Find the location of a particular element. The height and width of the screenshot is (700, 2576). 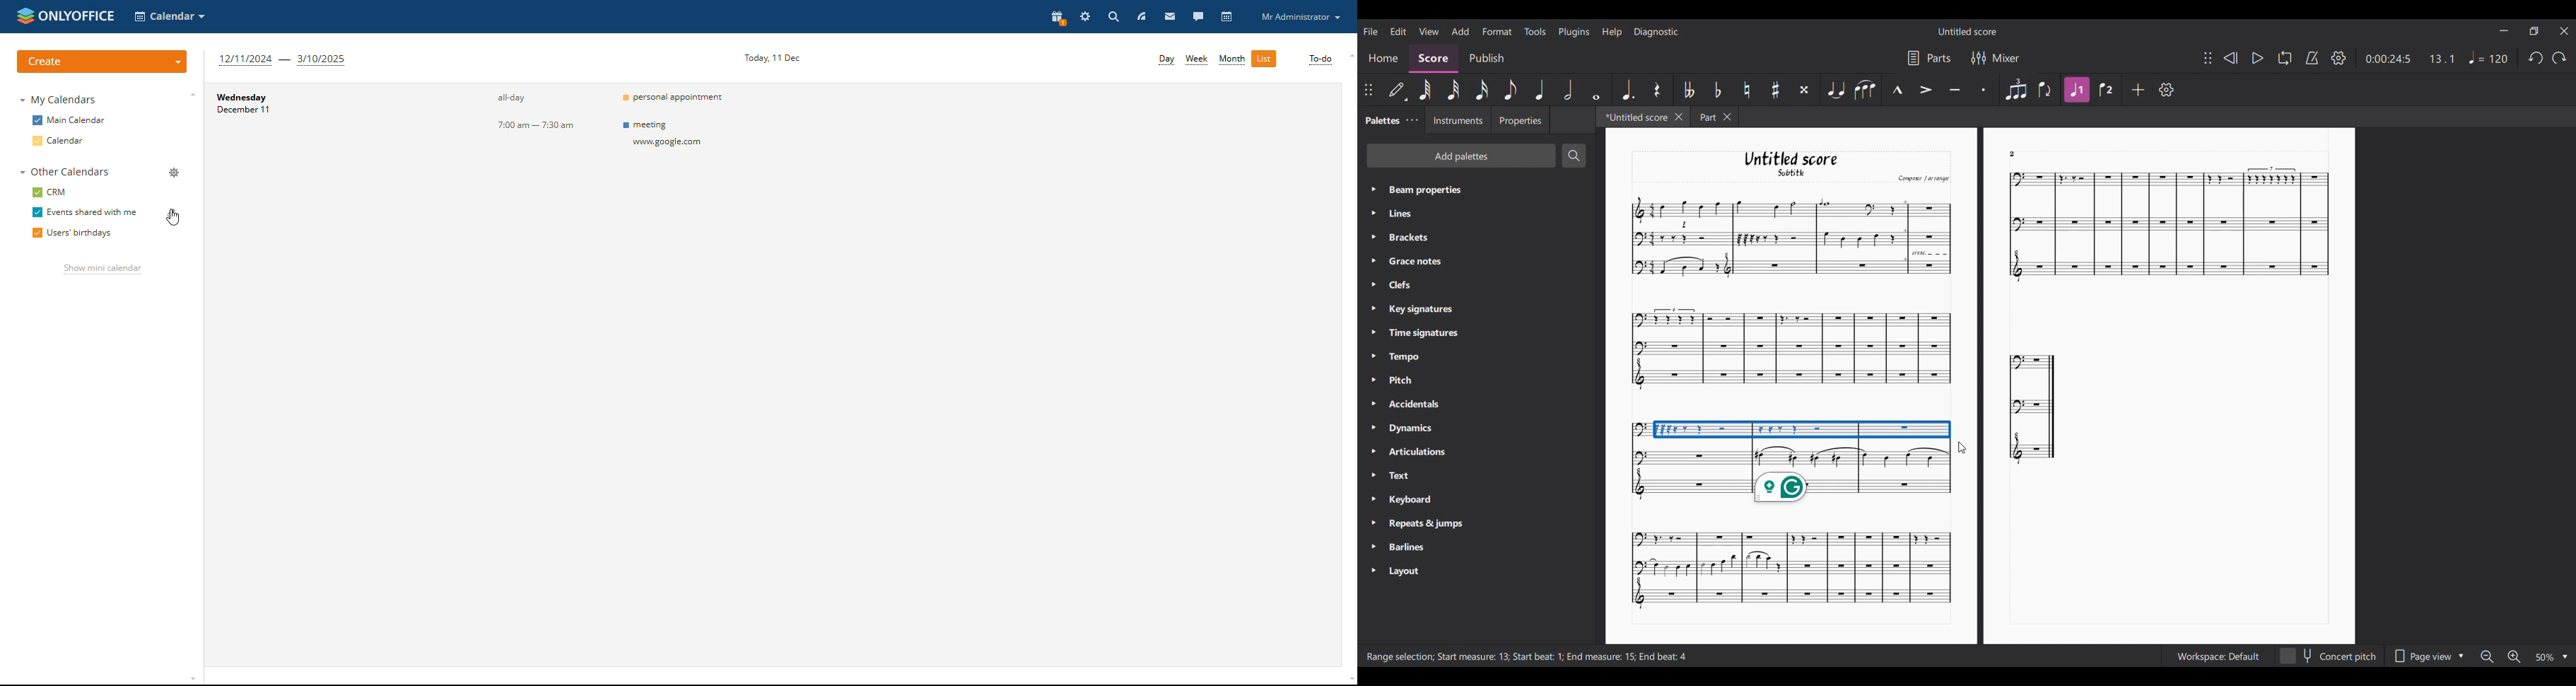

Toggle sharp is located at coordinates (1776, 90).